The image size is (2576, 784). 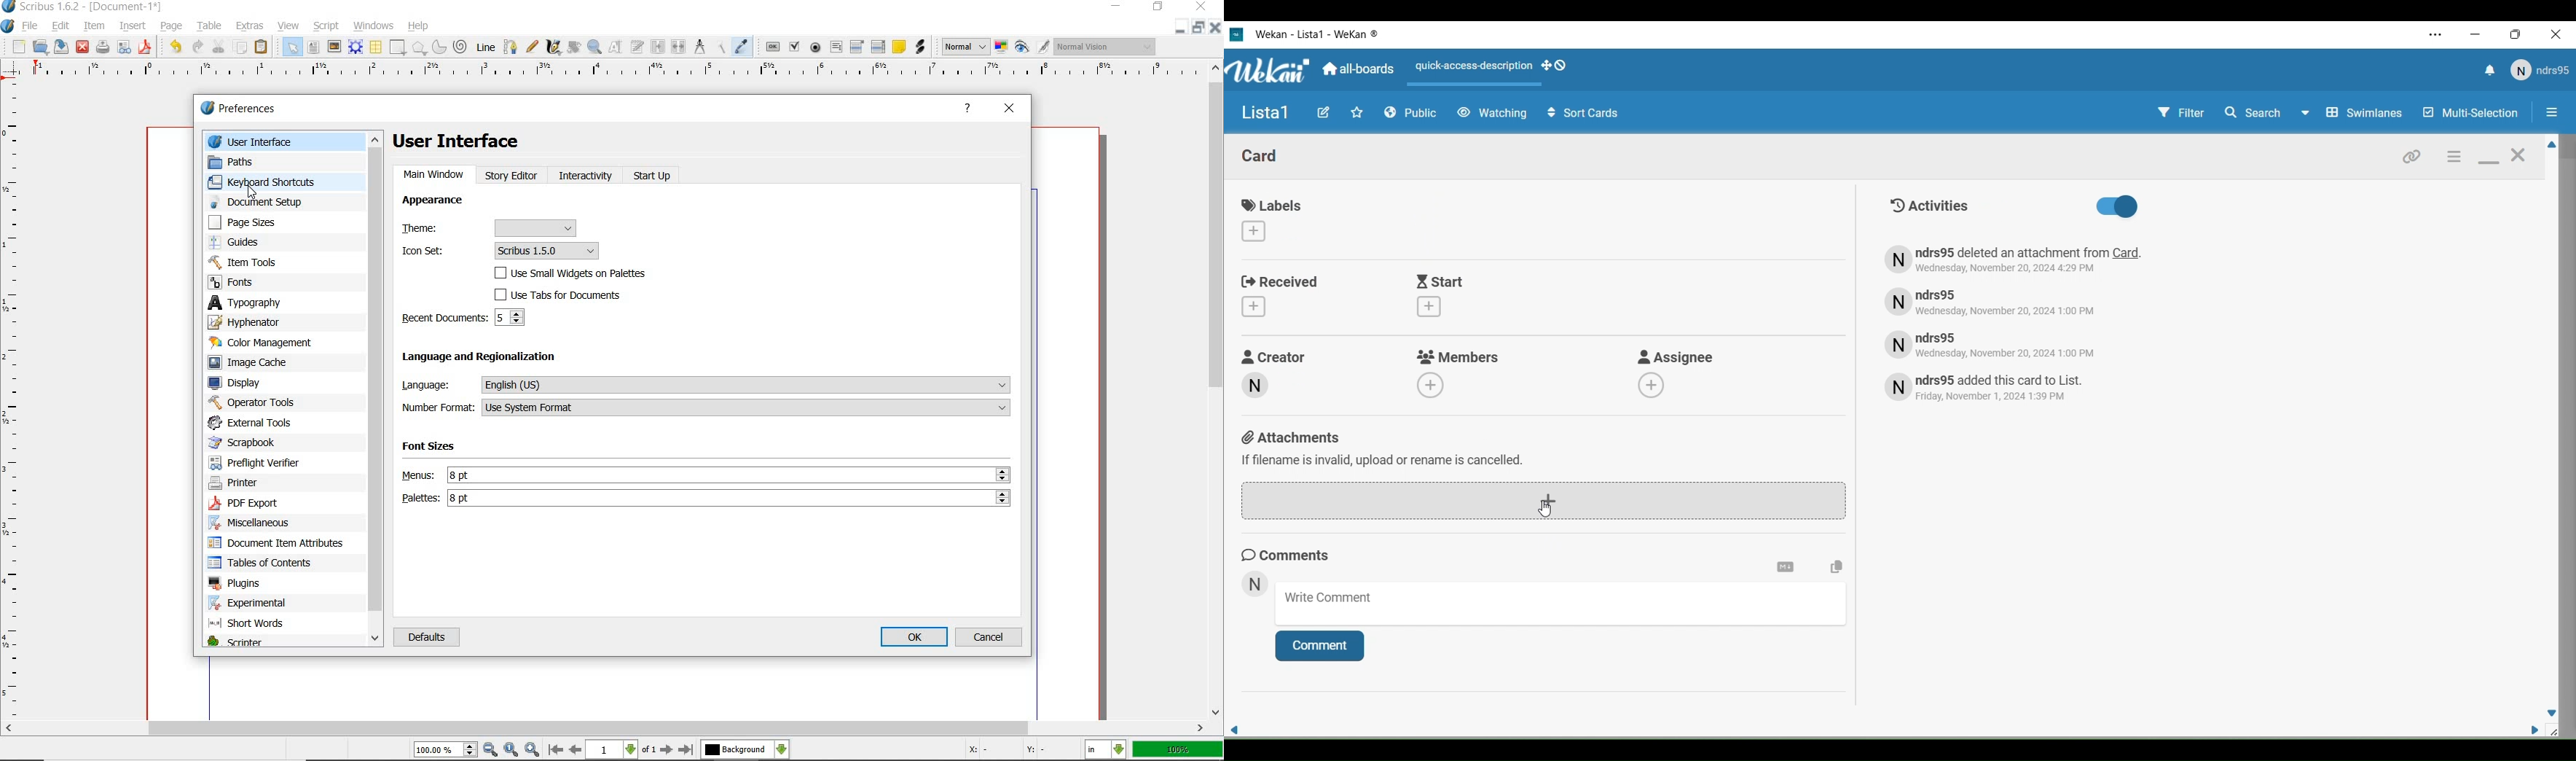 I want to click on help, so click(x=967, y=109).